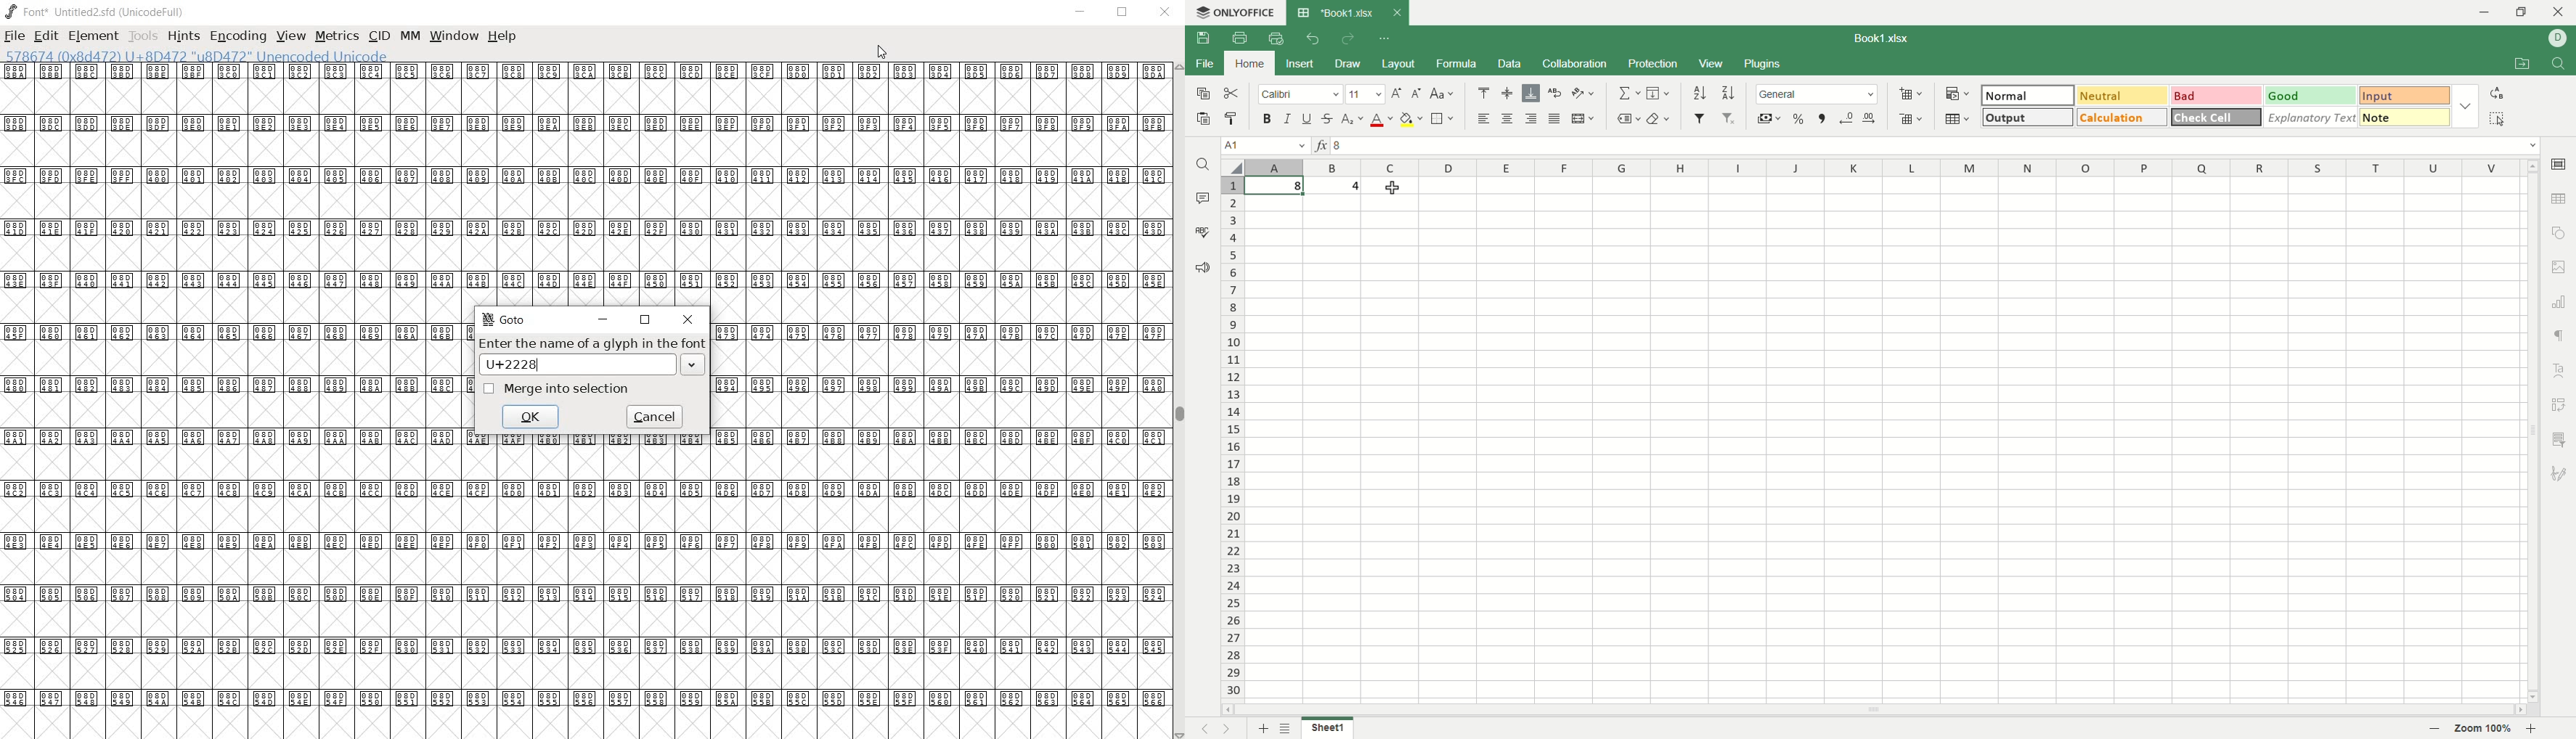 The image size is (2576, 756). What do you see at coordinates (1240, 38) in the screenshot?
I see `print` at bounding box center [1240, 38].